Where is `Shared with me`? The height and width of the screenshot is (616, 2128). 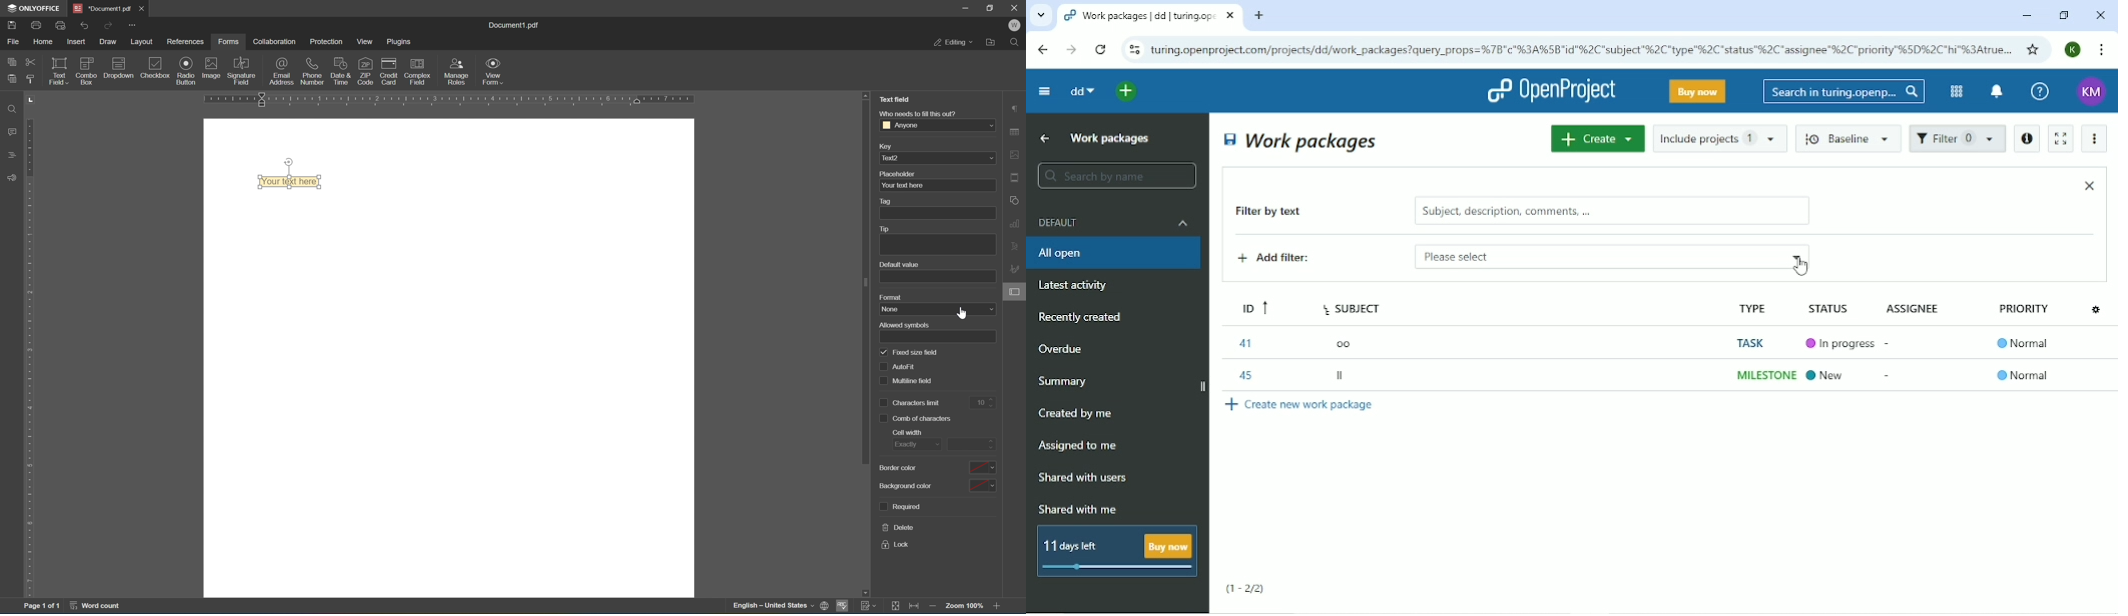 Shared with me is located at coordinates (1080, 509).